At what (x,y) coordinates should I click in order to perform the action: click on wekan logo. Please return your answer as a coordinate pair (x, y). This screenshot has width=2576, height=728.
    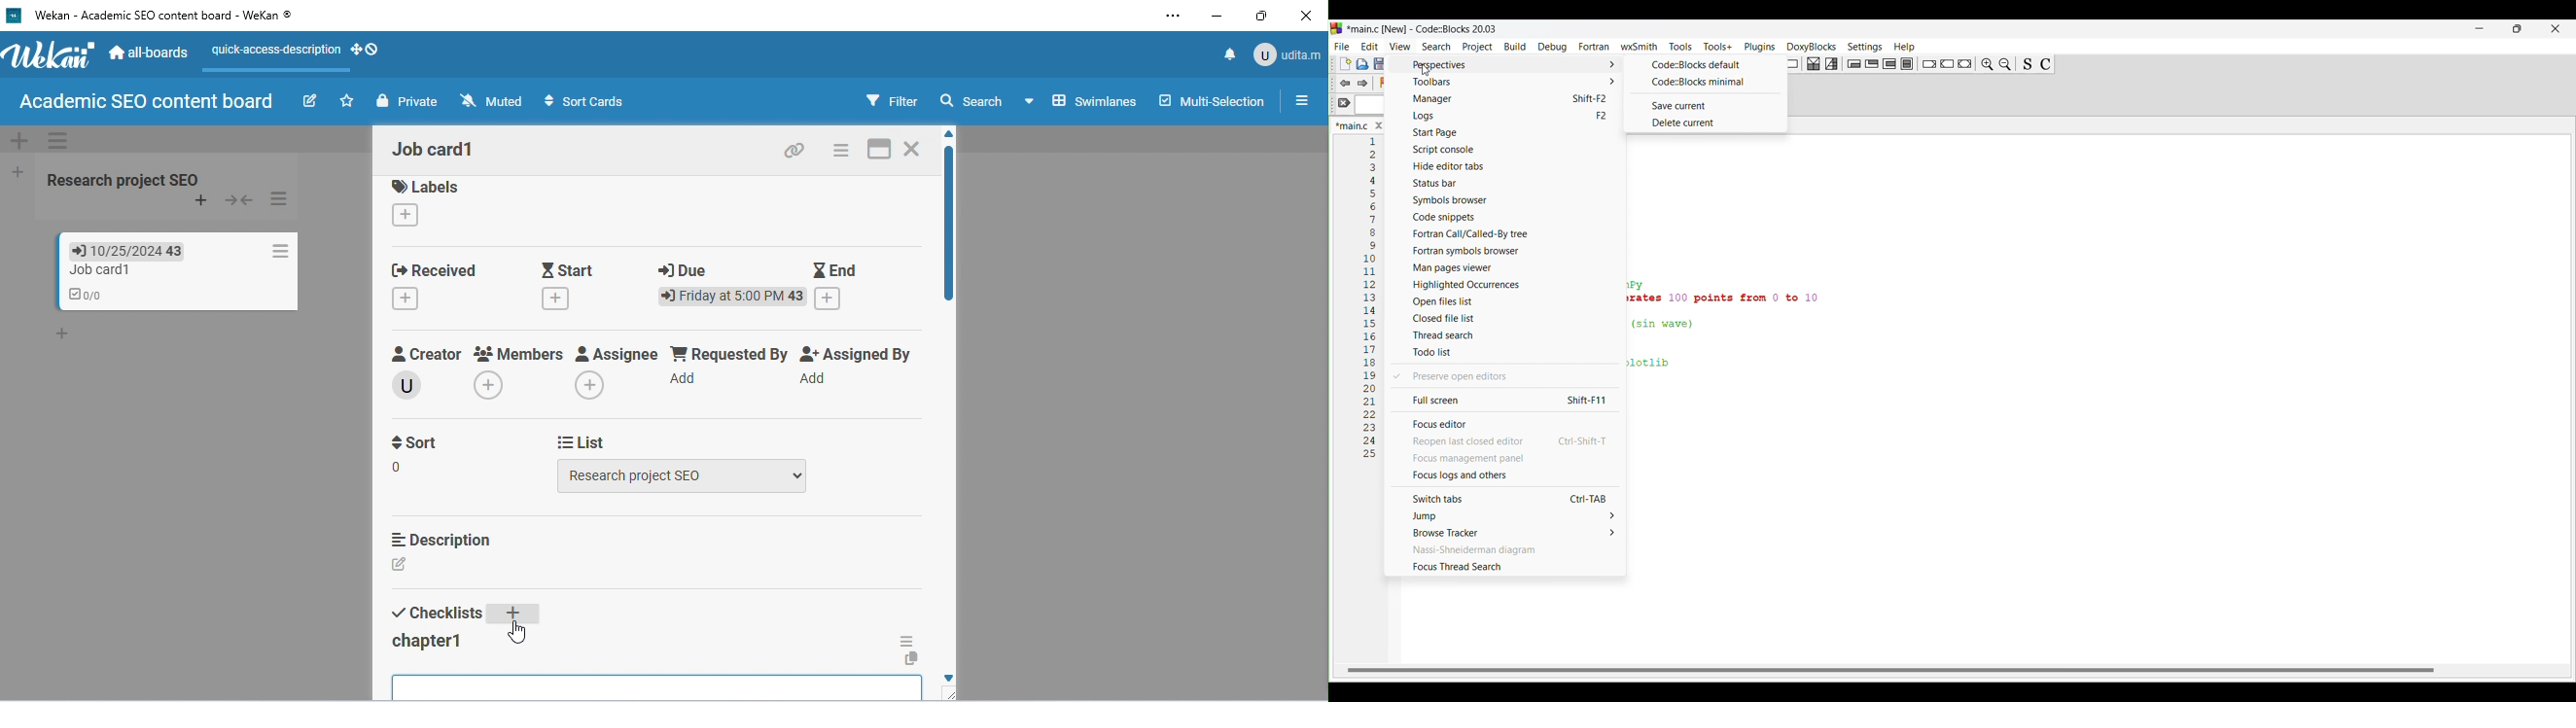
    Looking at the image, I should click on (51, 58).